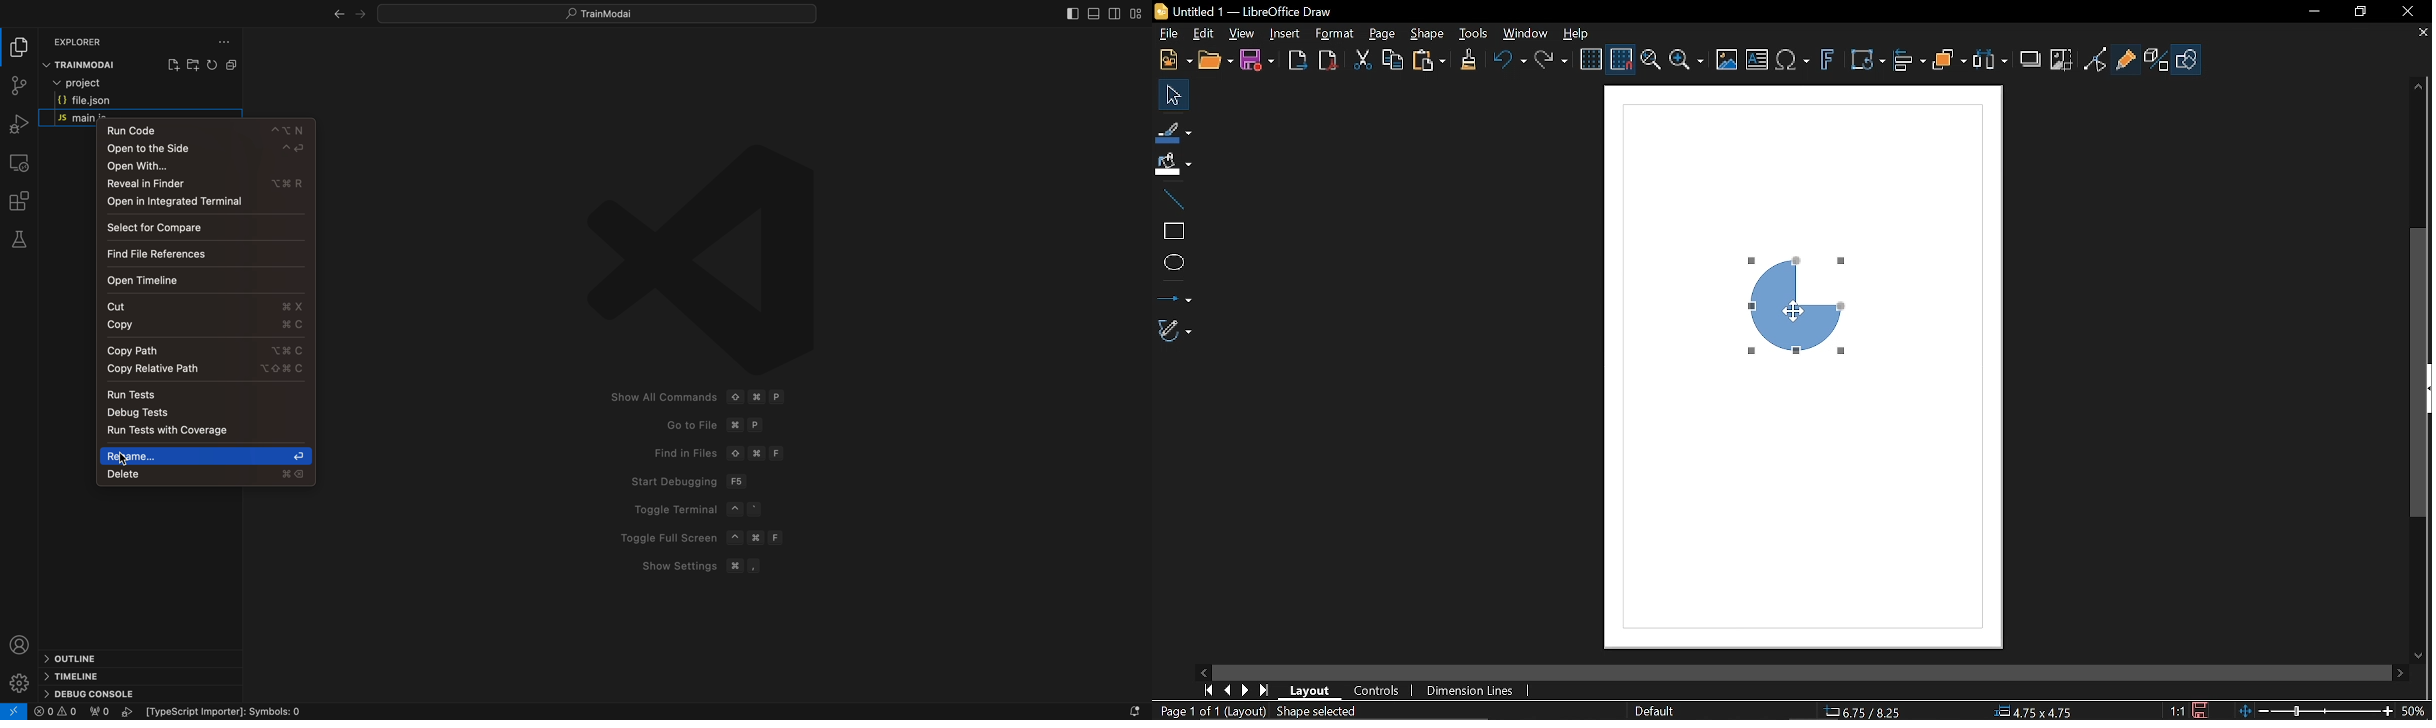 The image size is (2436, 728). Describe the element at coordinates (1171, 263) in the screenshot. I see `Ellipse` at that location.